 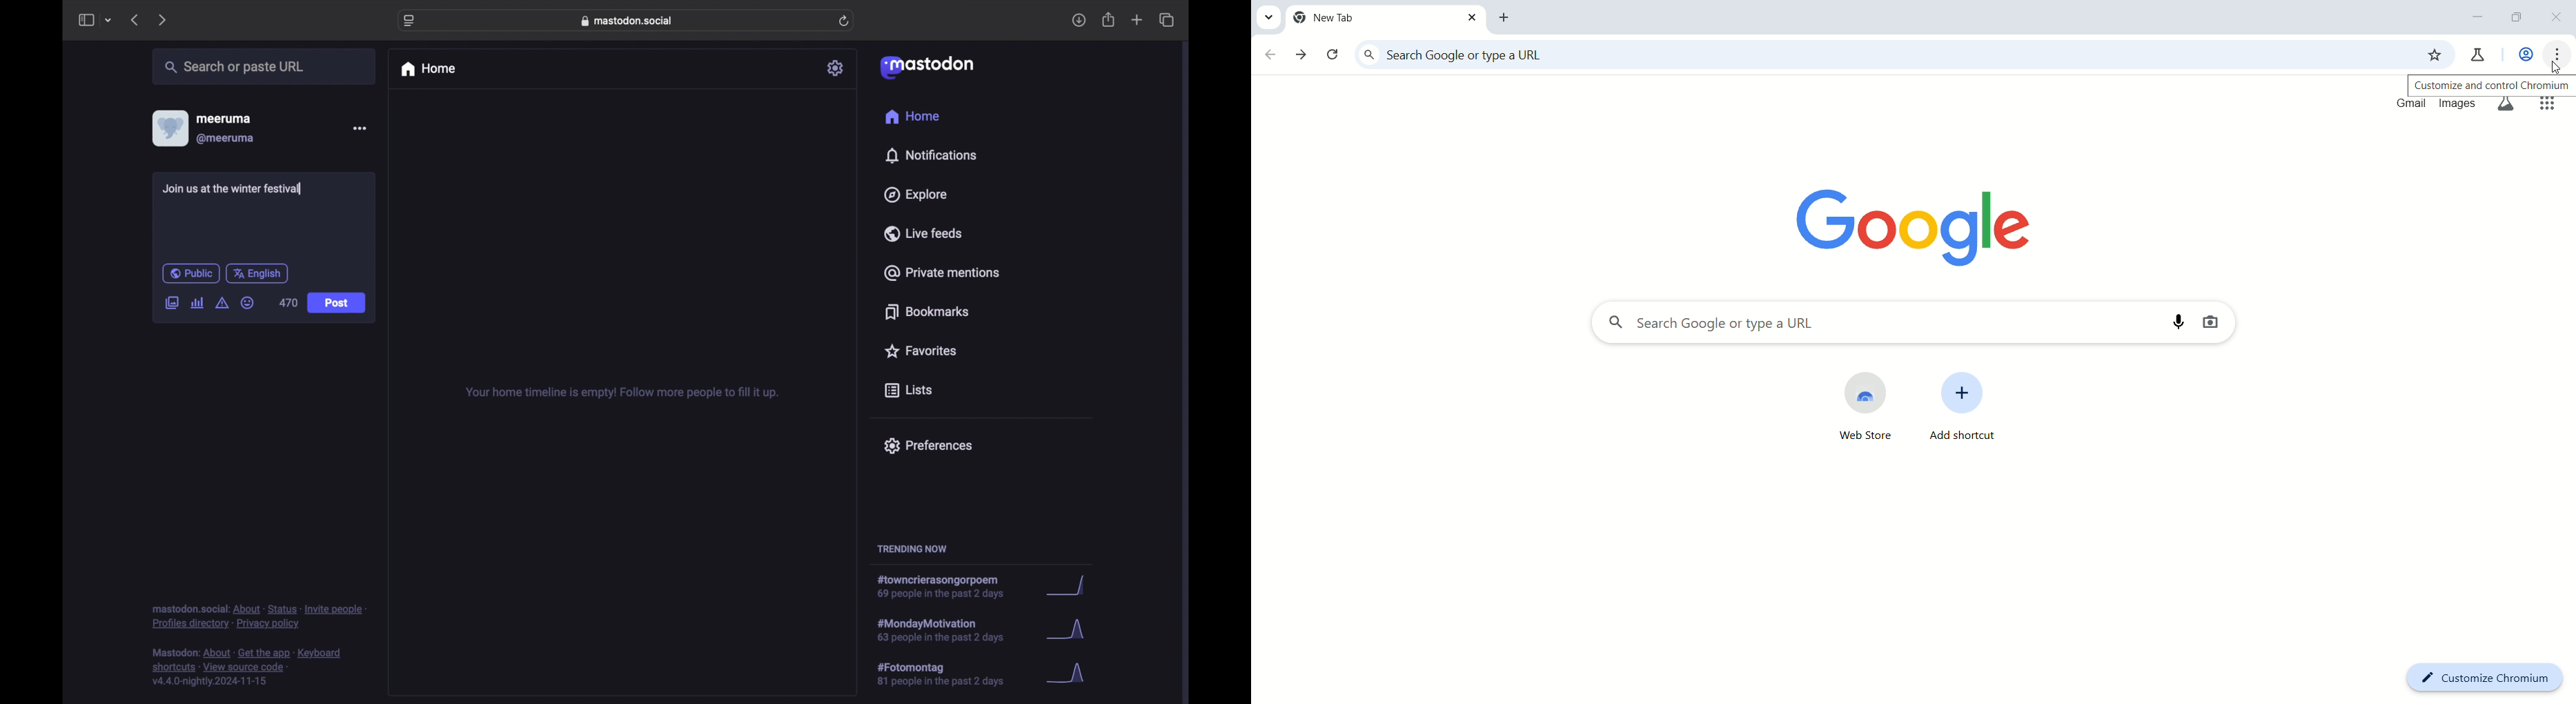 I want to click on go forward, so click(x=1303, y=55).